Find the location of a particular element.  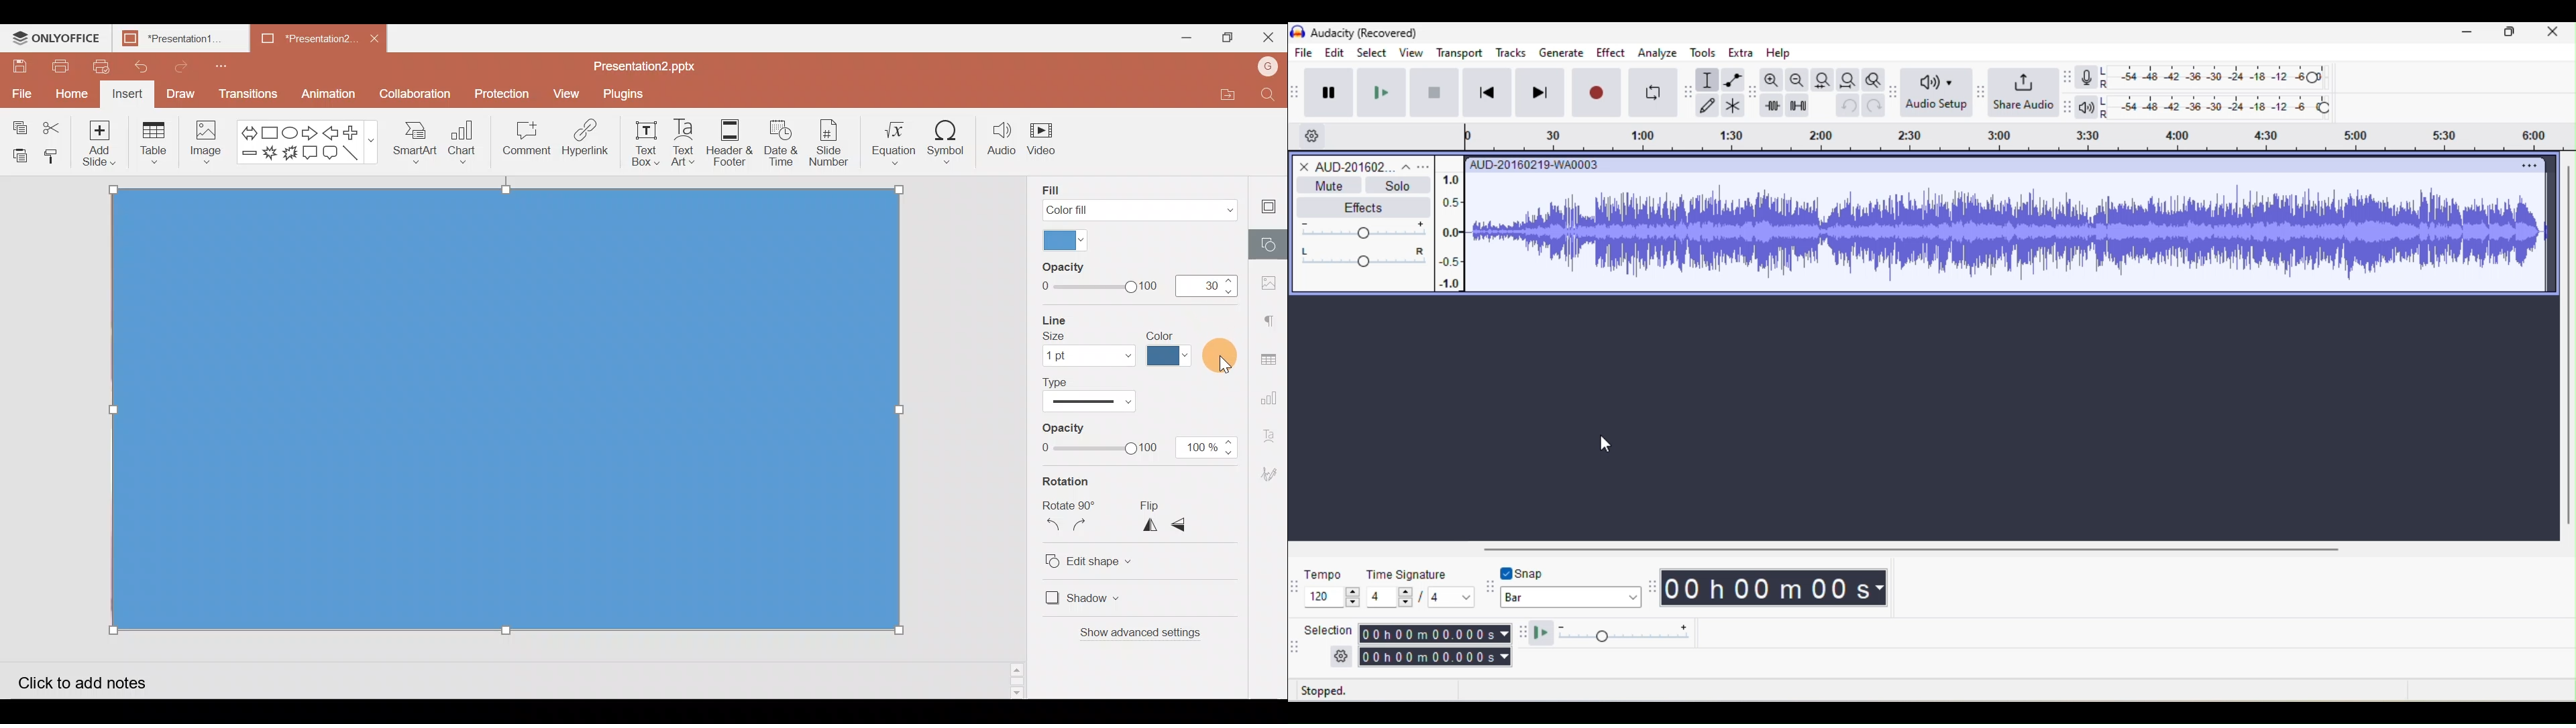

Home is located at coordinates (72, 93).